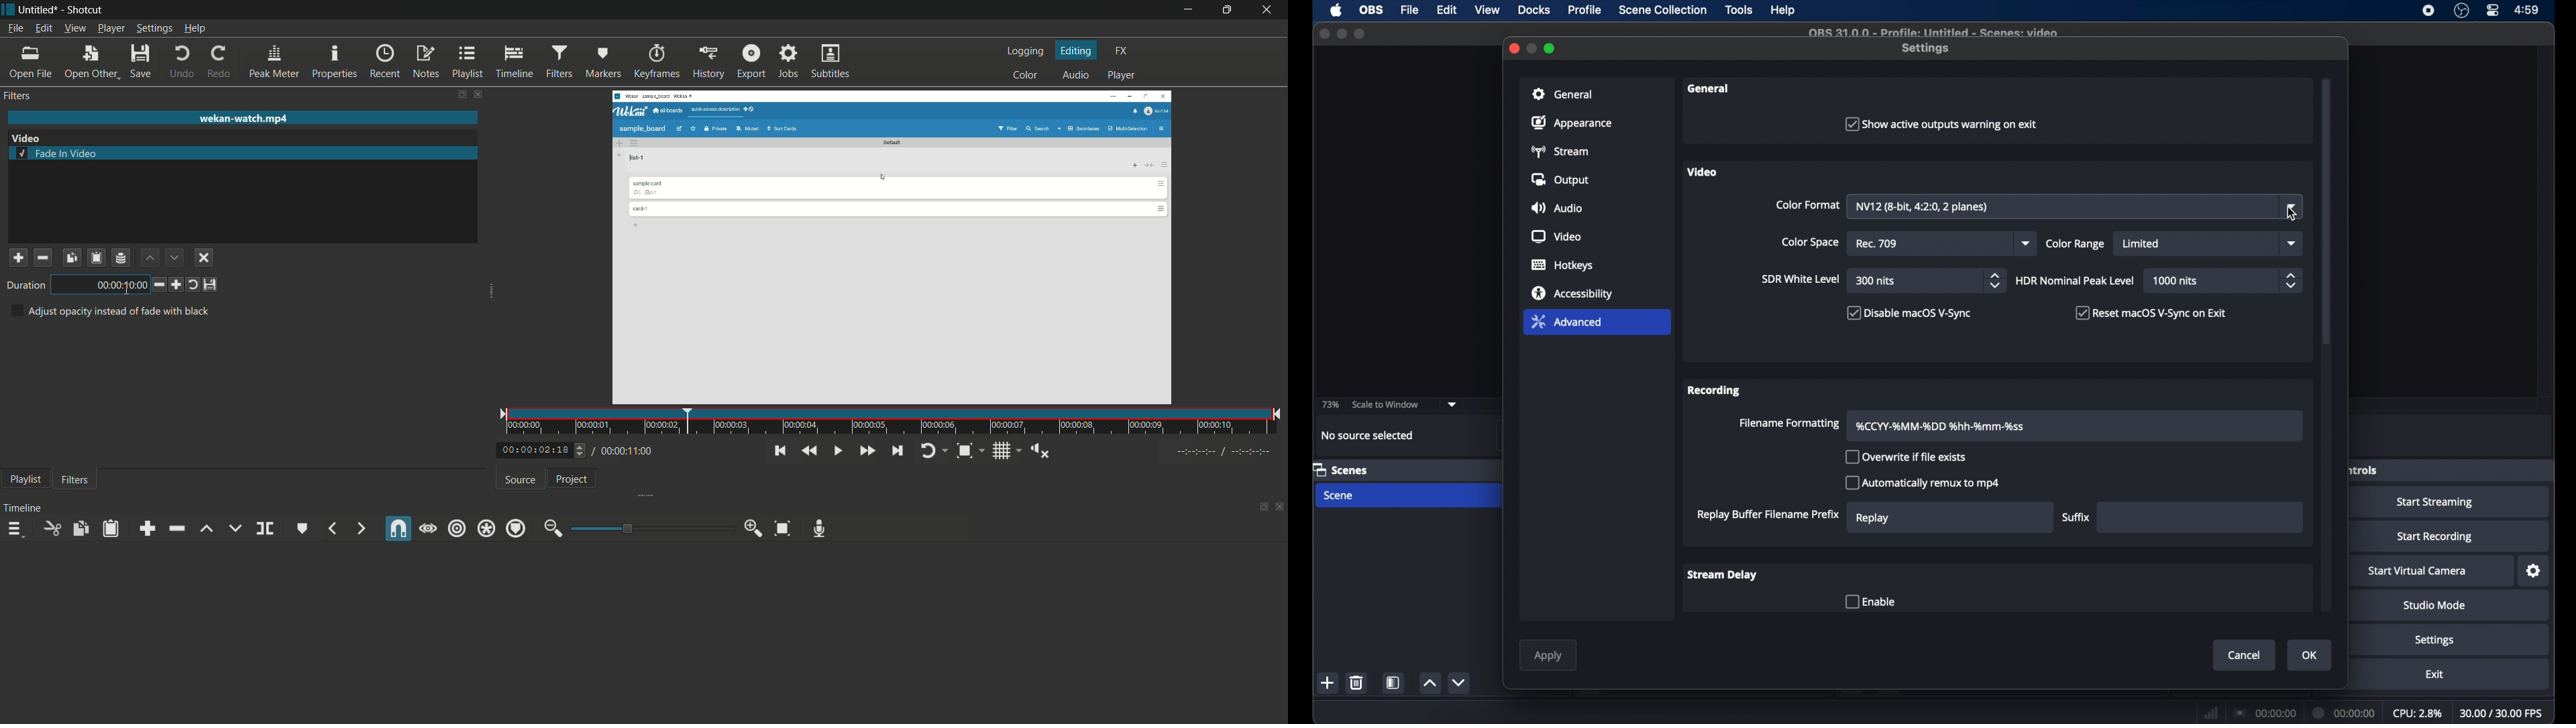 This screenshot has height=728, width=2576. Describe the element at coordinates (112, 28) in the screenshot. I see `player menu` at that location.